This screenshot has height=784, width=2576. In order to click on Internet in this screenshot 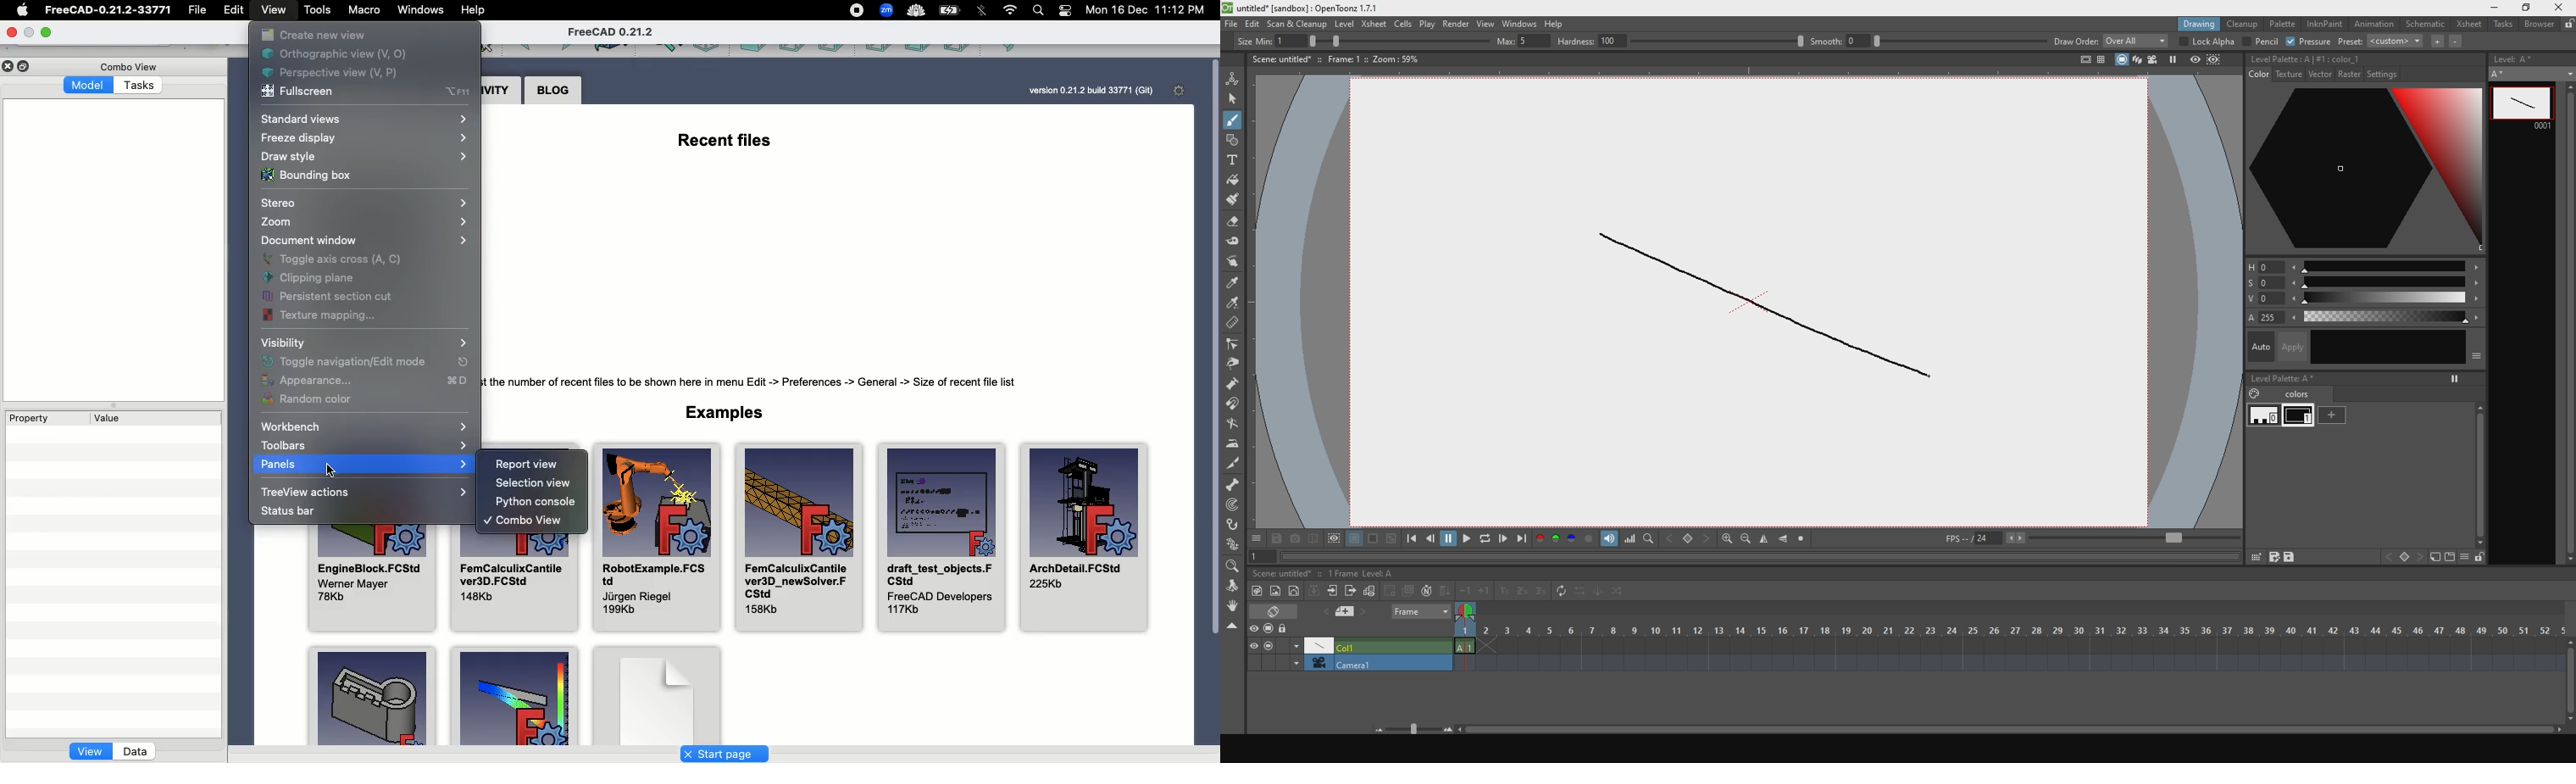, I will do `click(1011, 10)`.